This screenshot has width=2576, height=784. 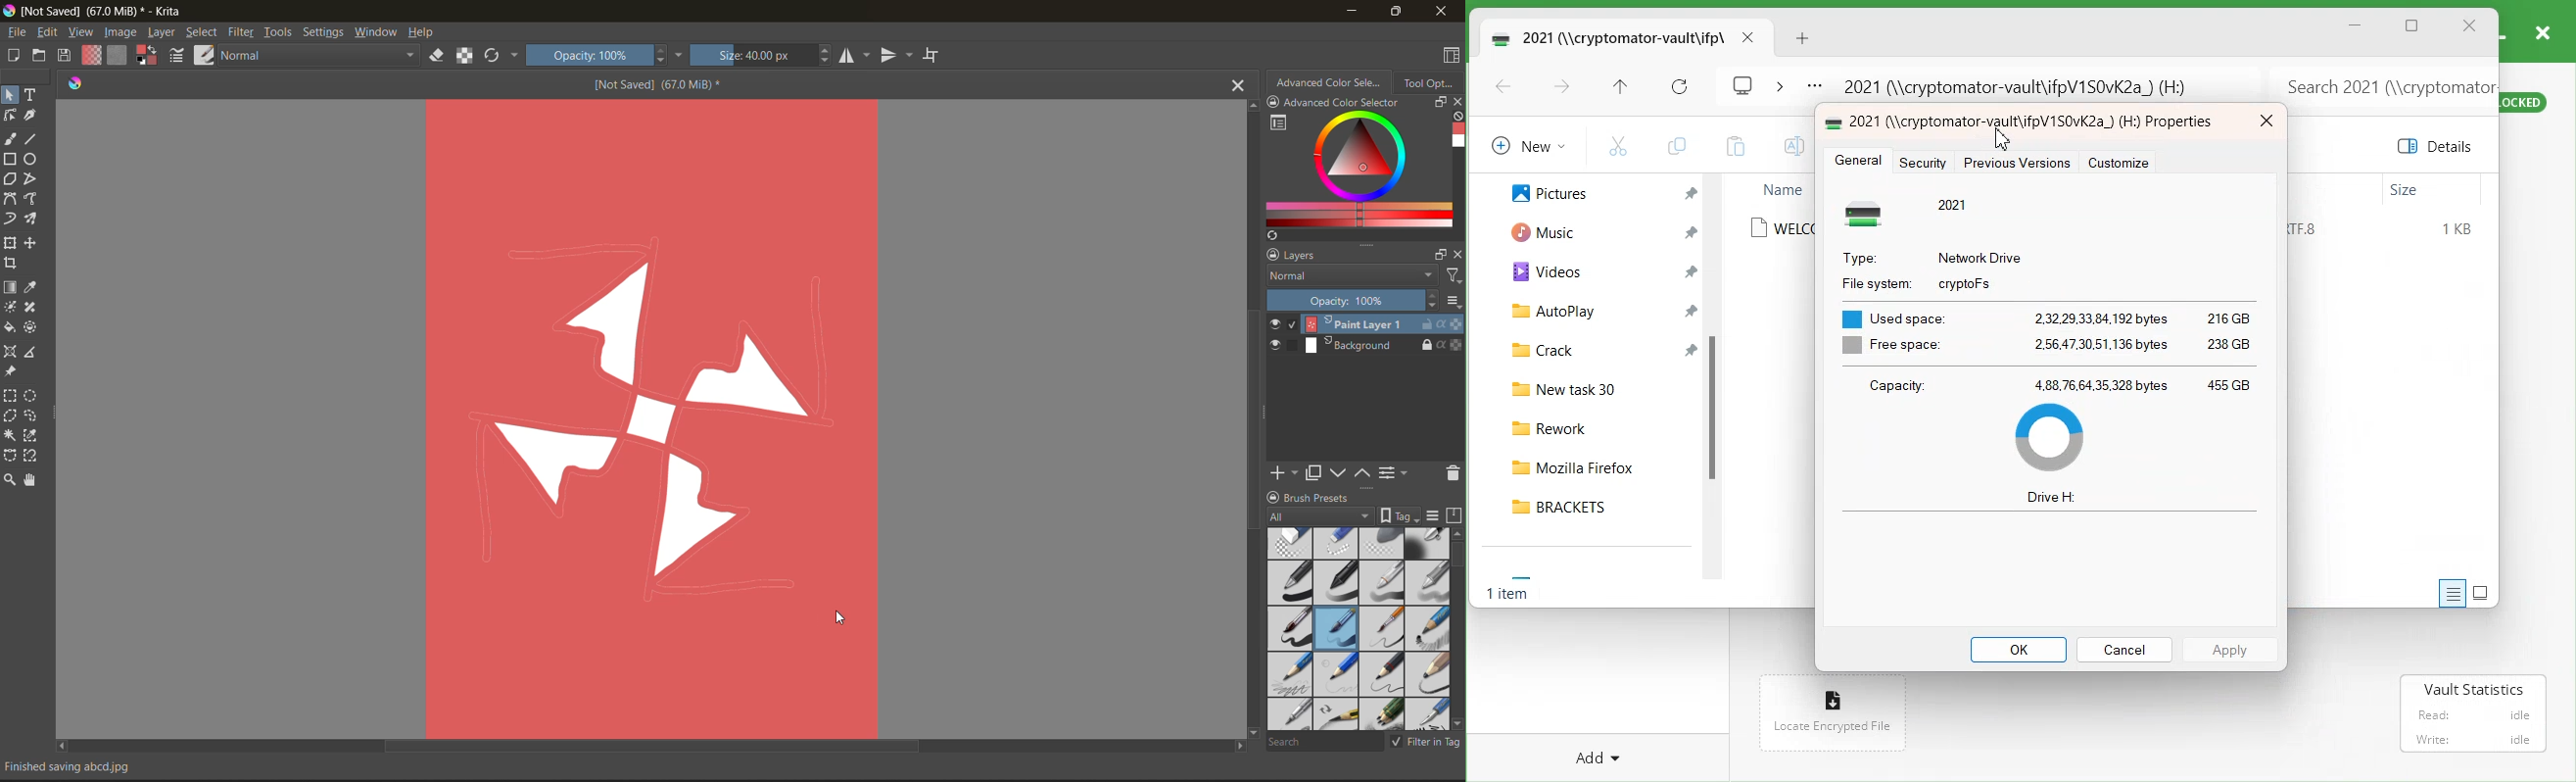 What do you see at coordinates (436, 57) in the screenshot?
I see `set eraser mode` at bounding box center [436, 57].